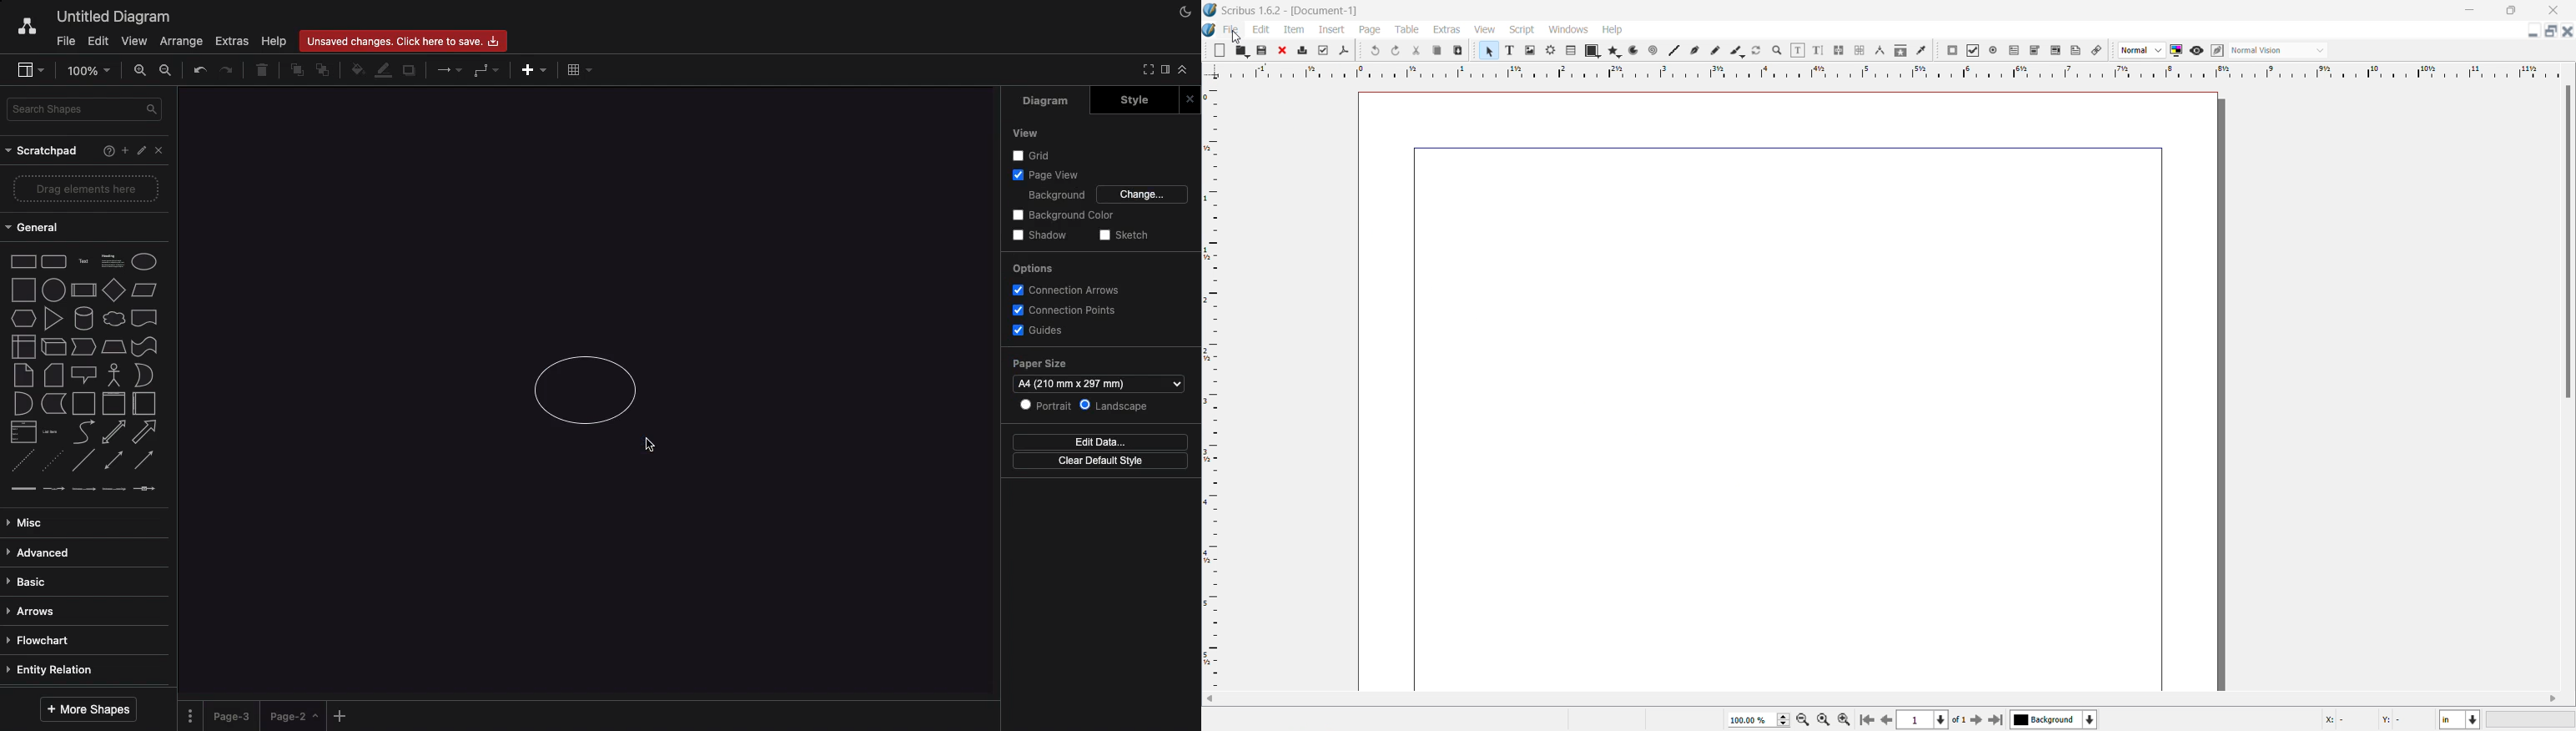  What do you see at coordinates (1930, 721) in the screenshot?
I see `page number` at bounding box center [1930, 721].